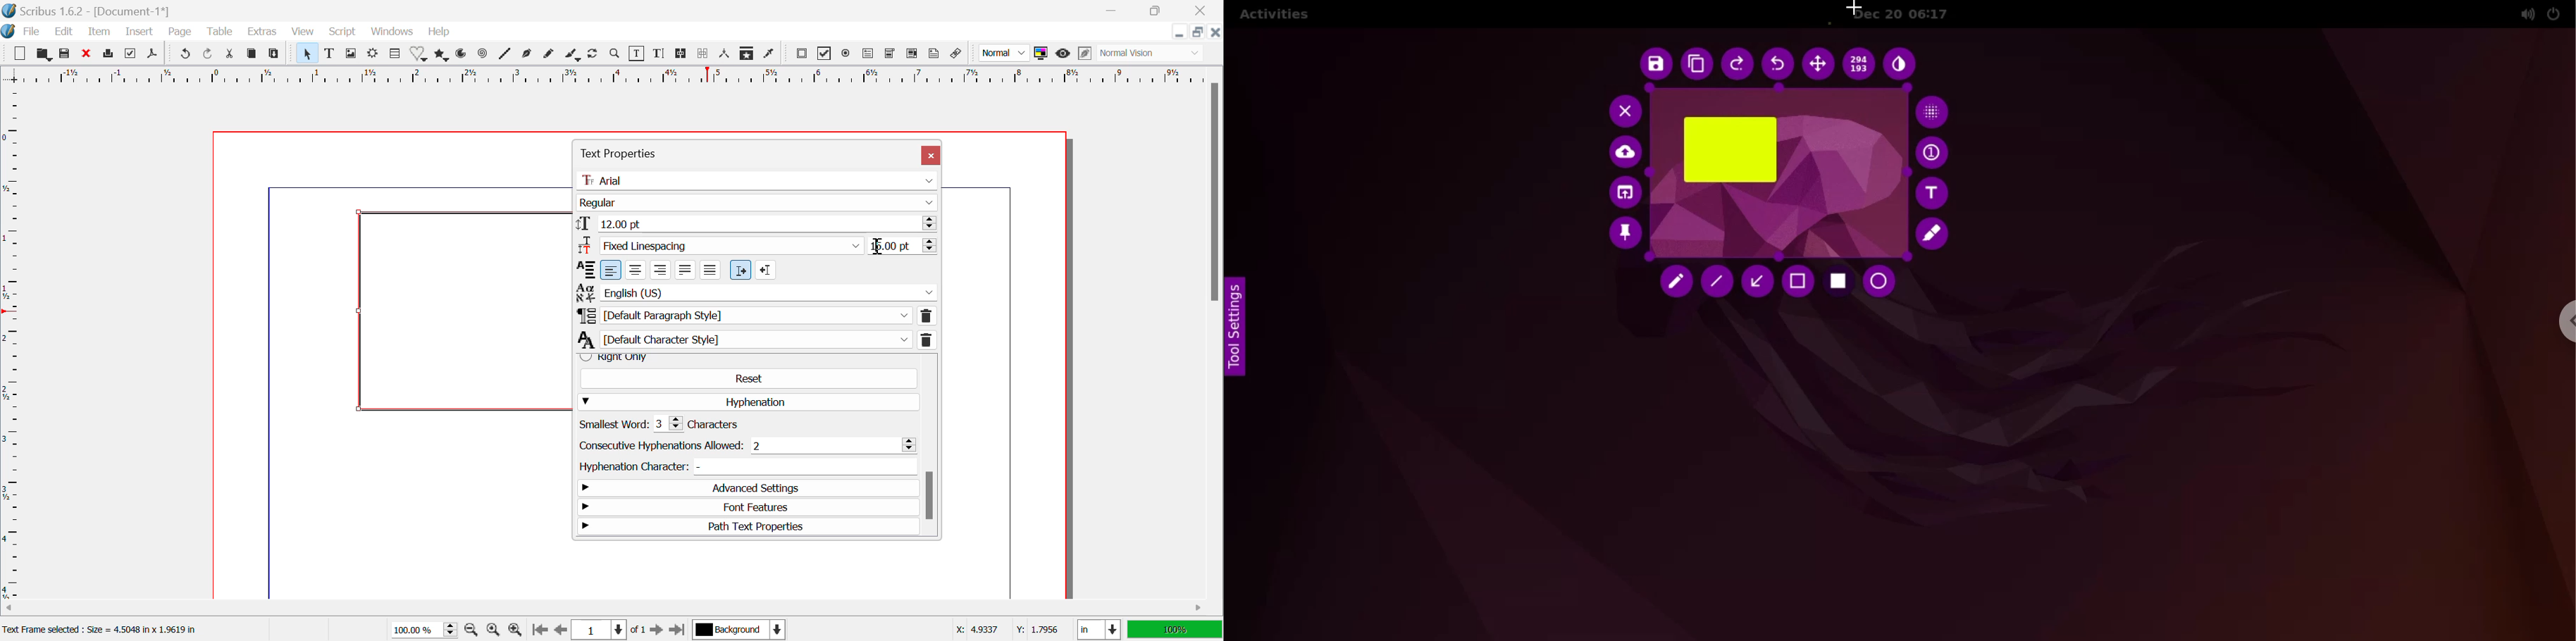  What do you see at coordinates (208, 55) in the screenshot?
I see `Redo` at bounding box center [208, 55].